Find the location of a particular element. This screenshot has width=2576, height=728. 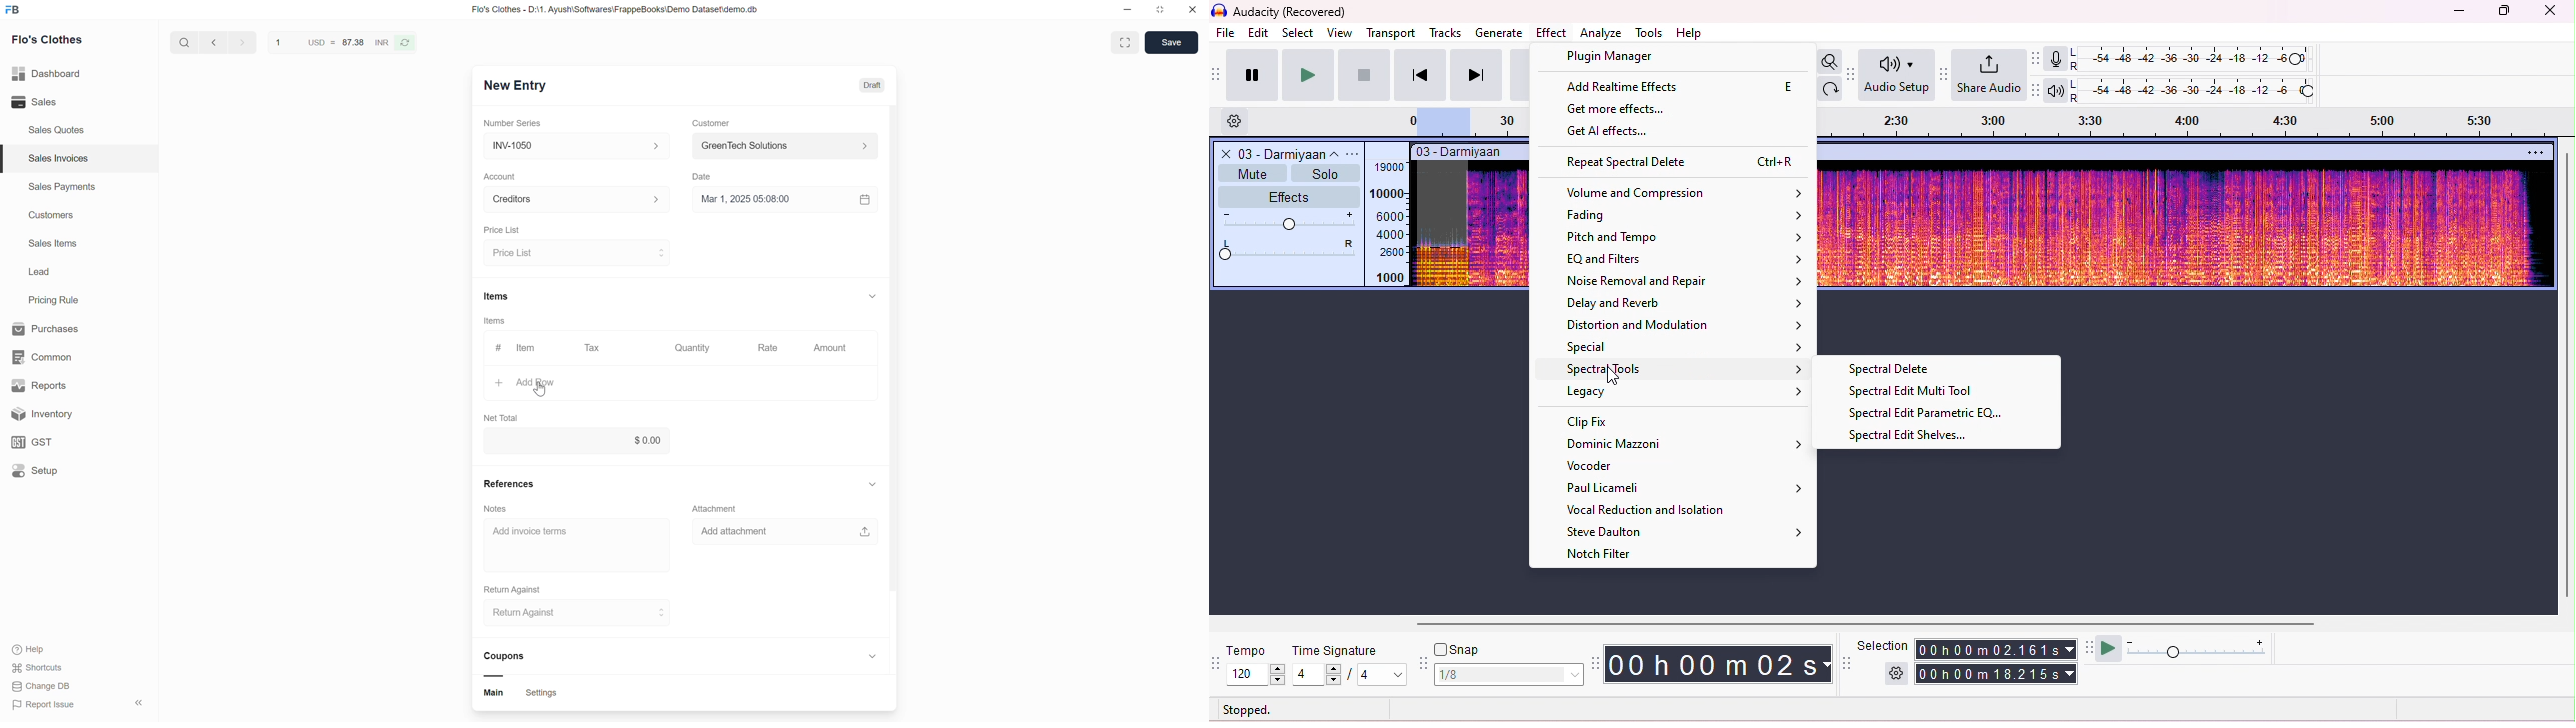

Frappe Book logo is located at coordinates (16, 11).